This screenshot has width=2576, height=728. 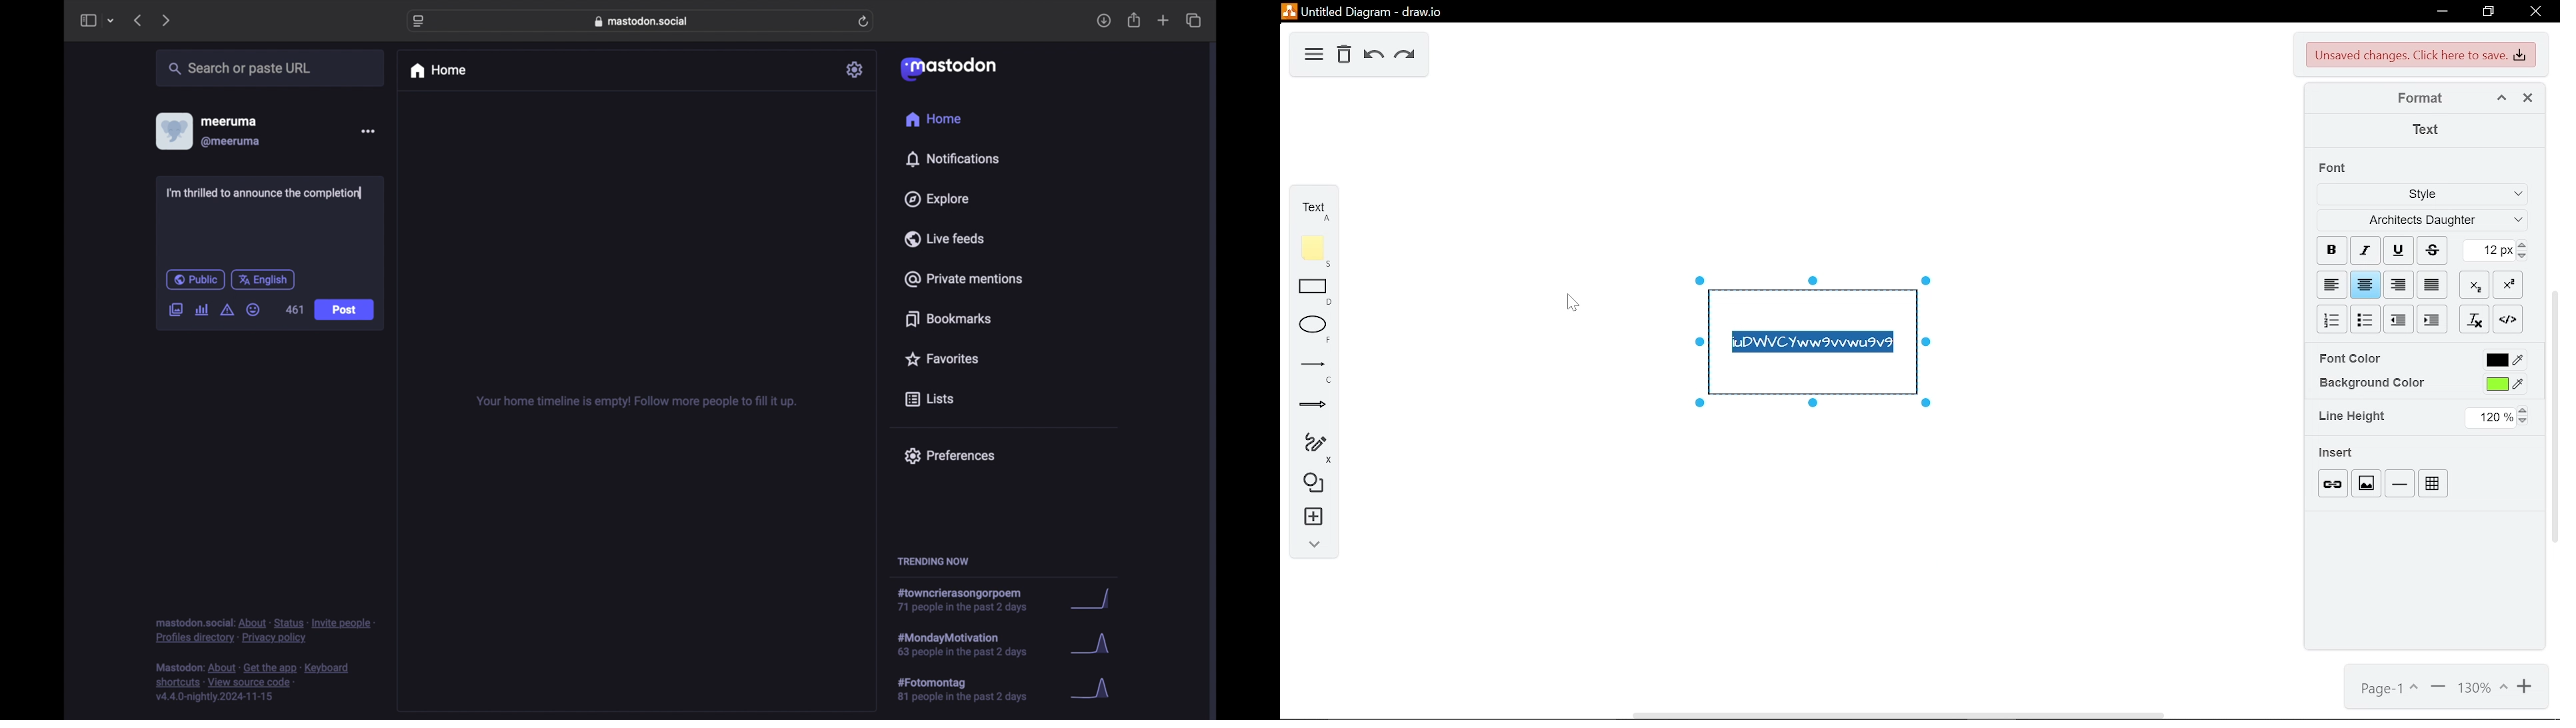 What do you see at coordinates (1309, 248) in the screenshot?
I see `note` at bounding box center [1309, 248].